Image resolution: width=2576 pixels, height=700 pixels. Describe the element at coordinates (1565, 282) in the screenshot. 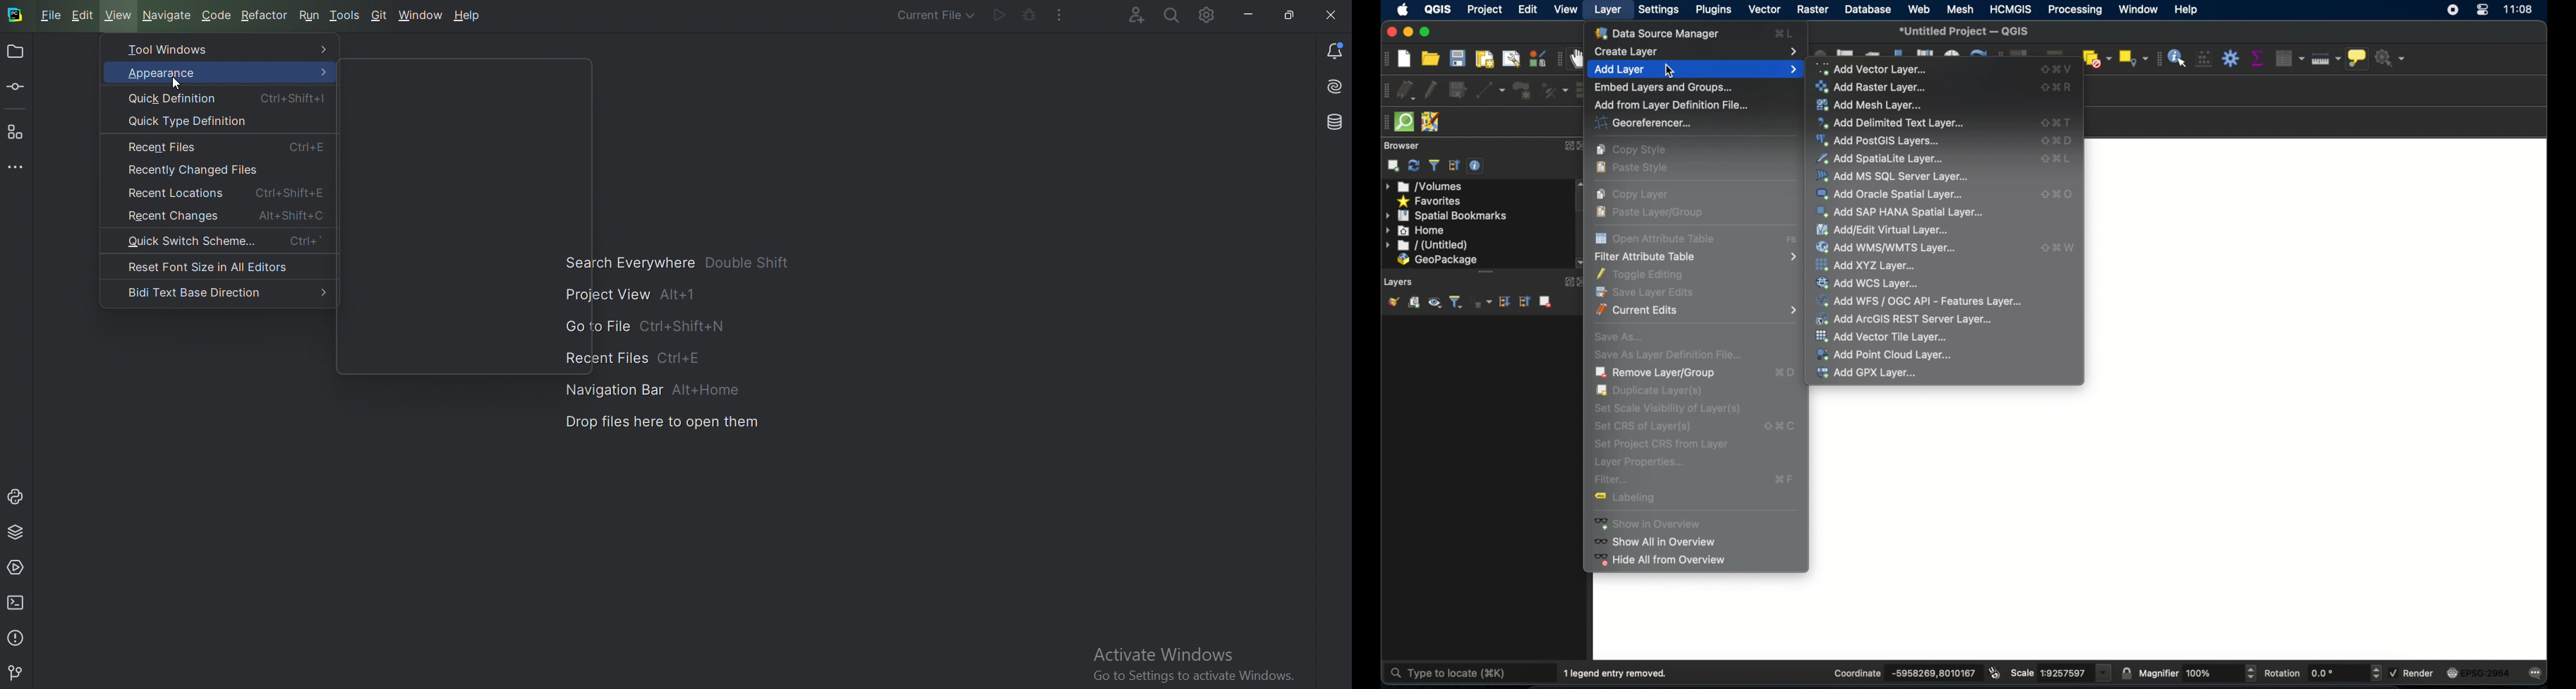

I see `expand` at that location.